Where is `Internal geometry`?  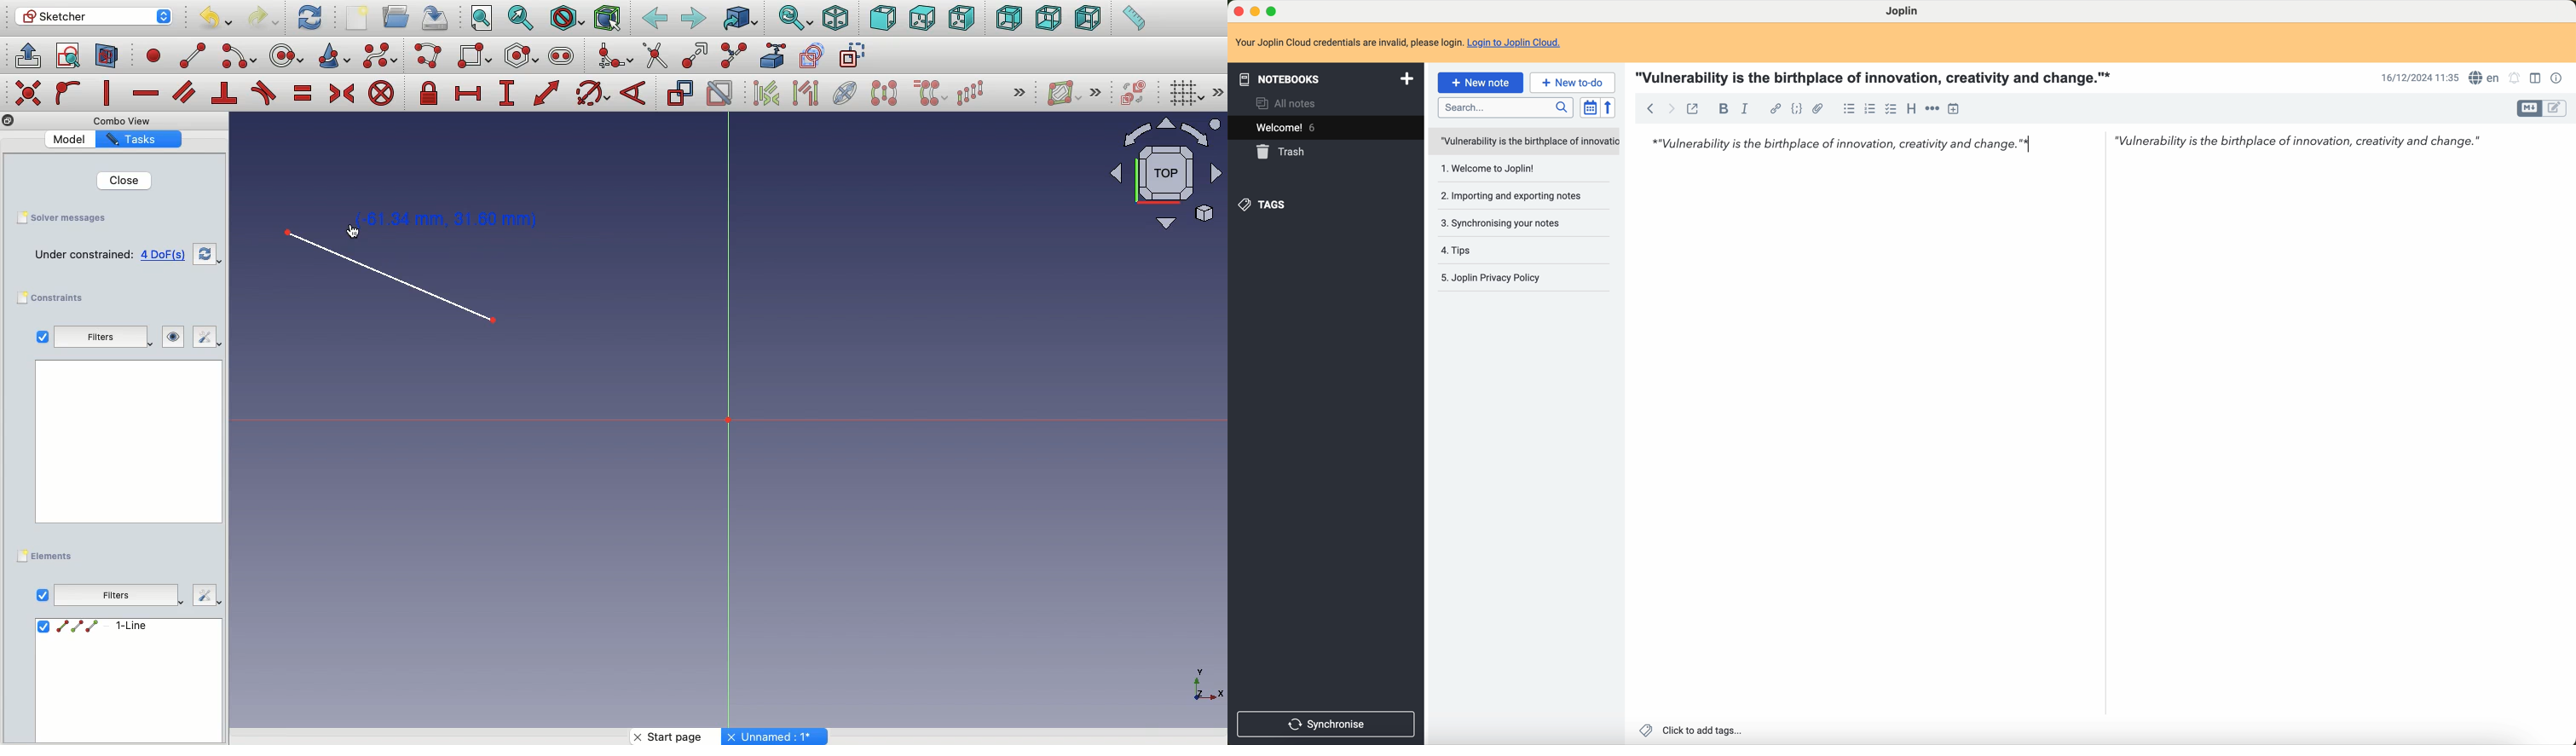
Internal geometry is located at coordinates (846, 92).